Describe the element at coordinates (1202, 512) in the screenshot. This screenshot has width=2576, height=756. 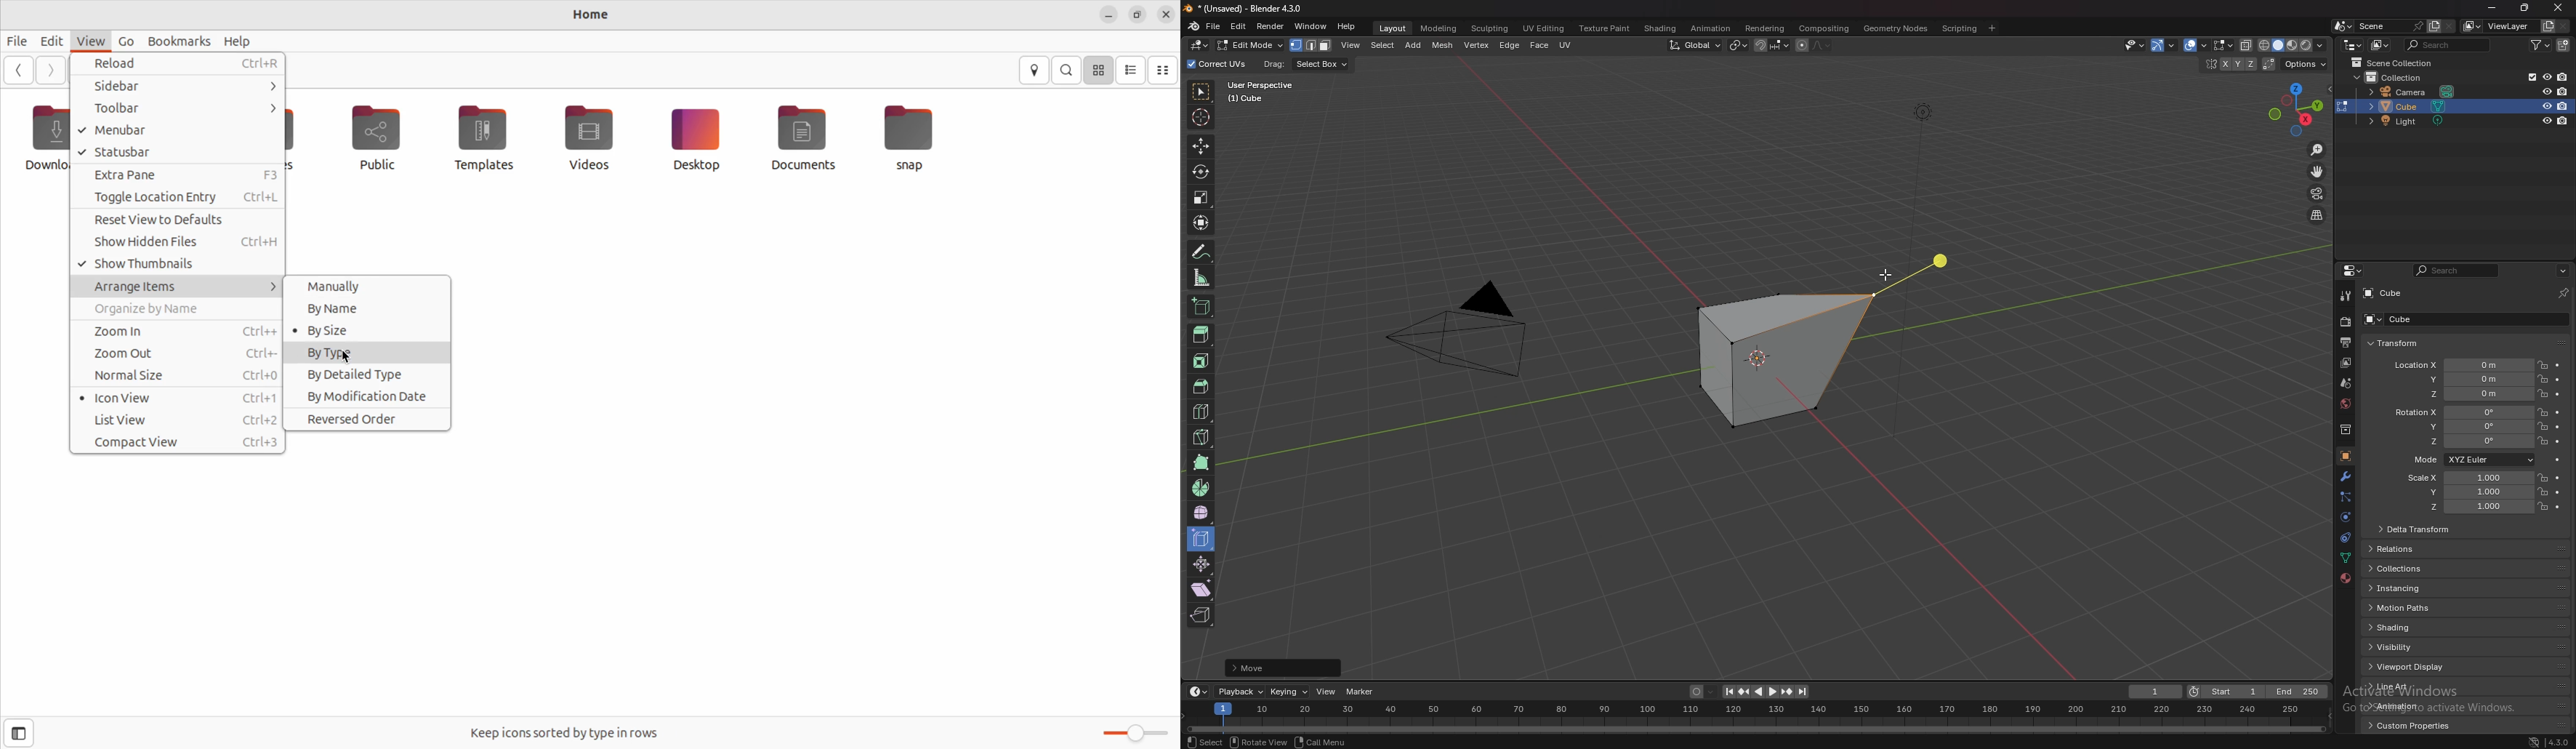
I see `smooth` at that location.